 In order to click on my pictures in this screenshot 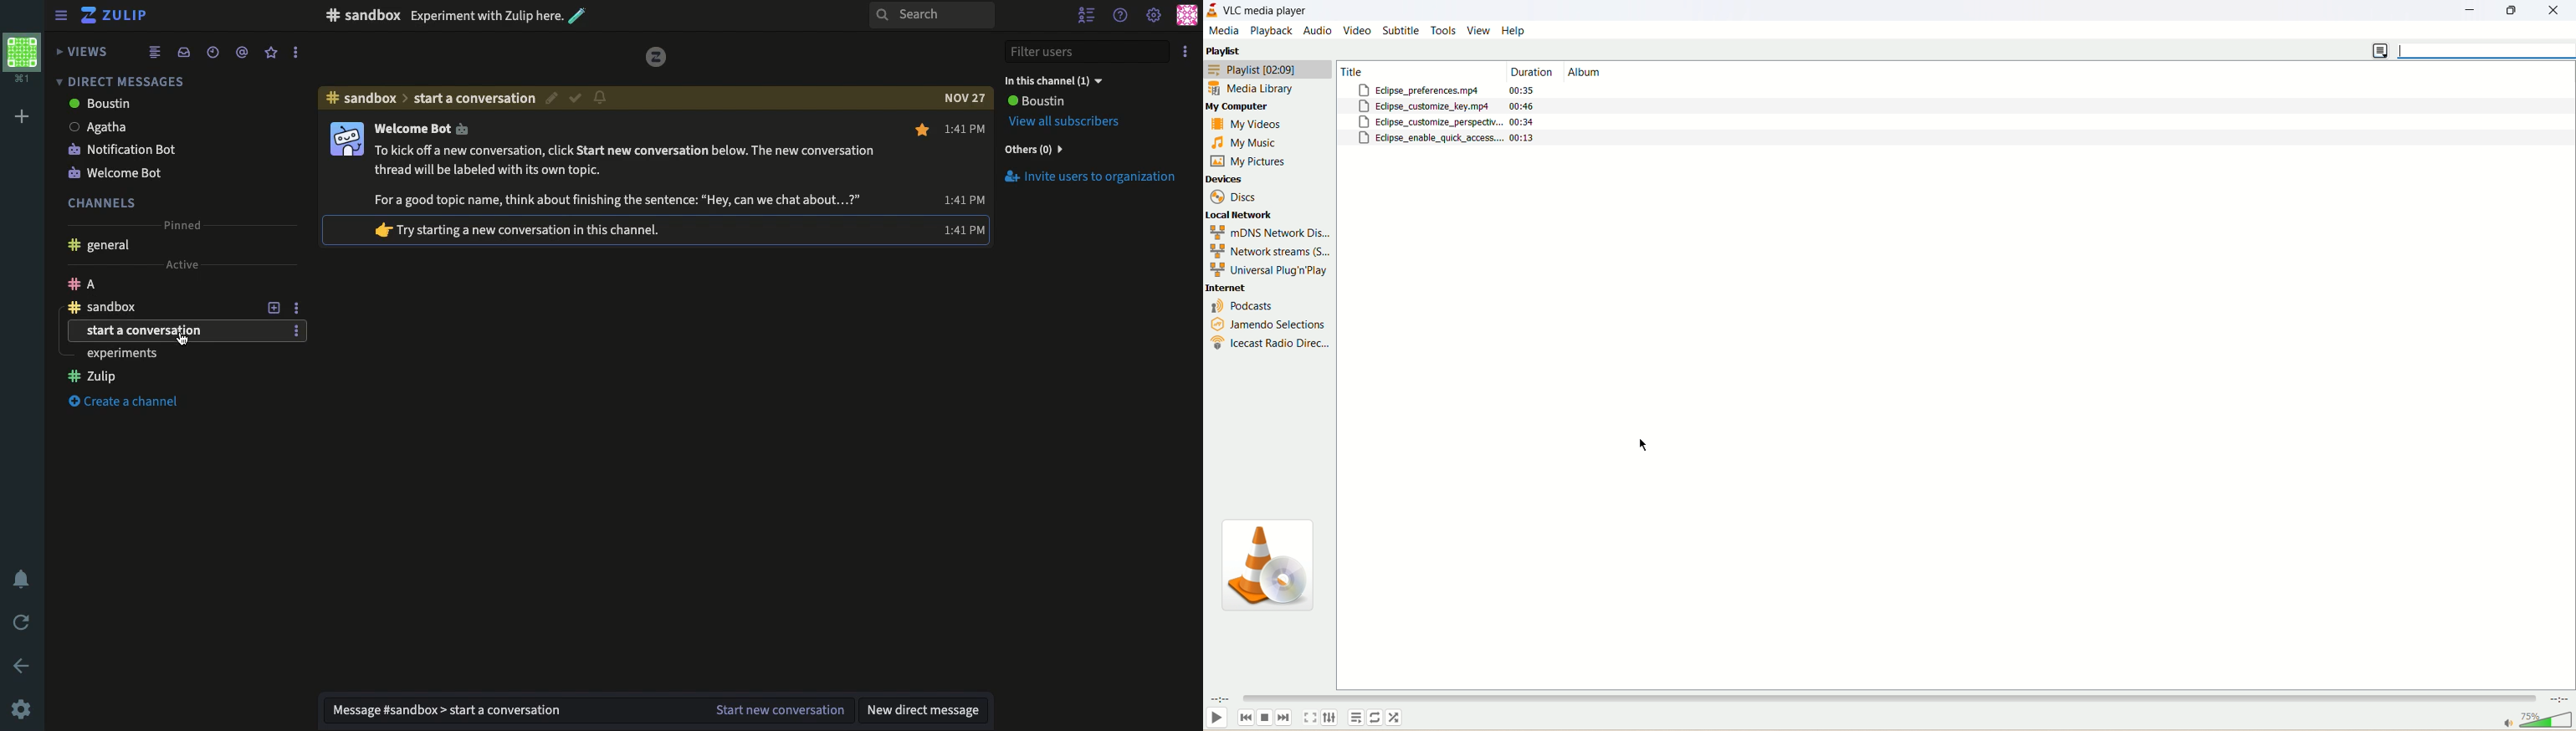, I will do `click(1250, 162)`.